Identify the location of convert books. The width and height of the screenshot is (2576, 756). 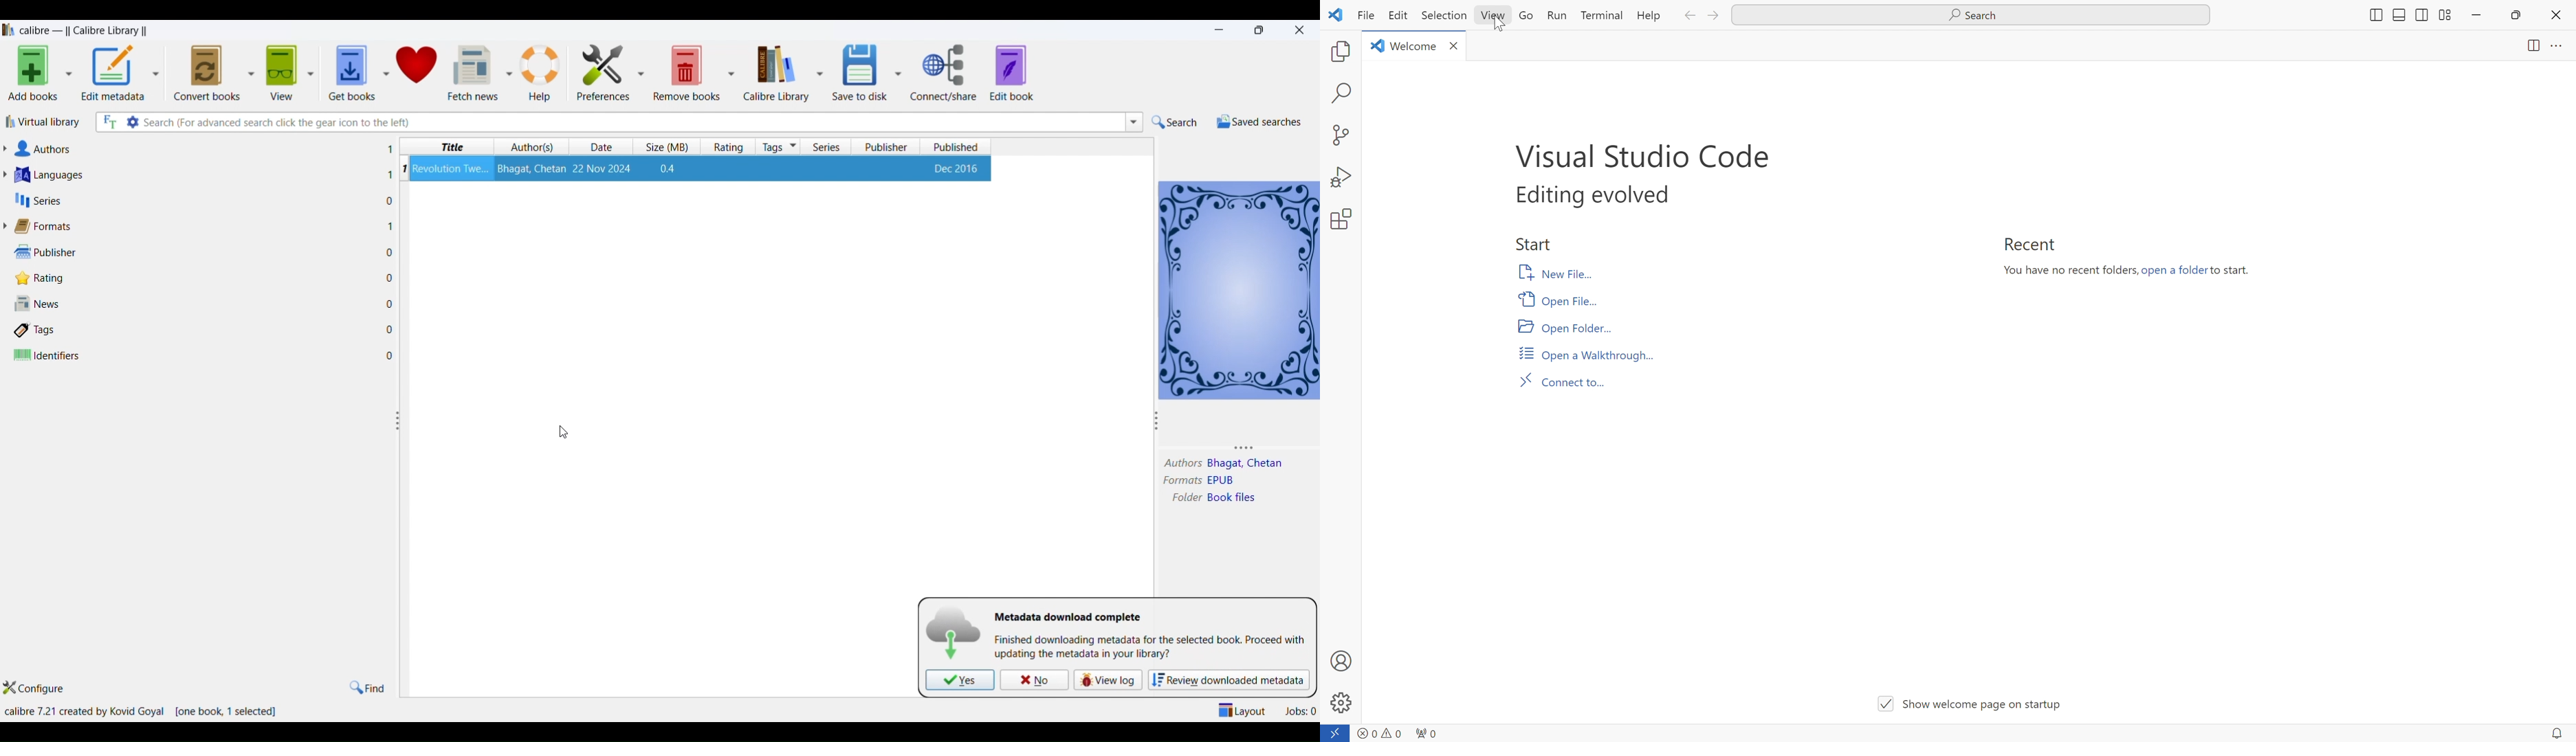
(207, 71).